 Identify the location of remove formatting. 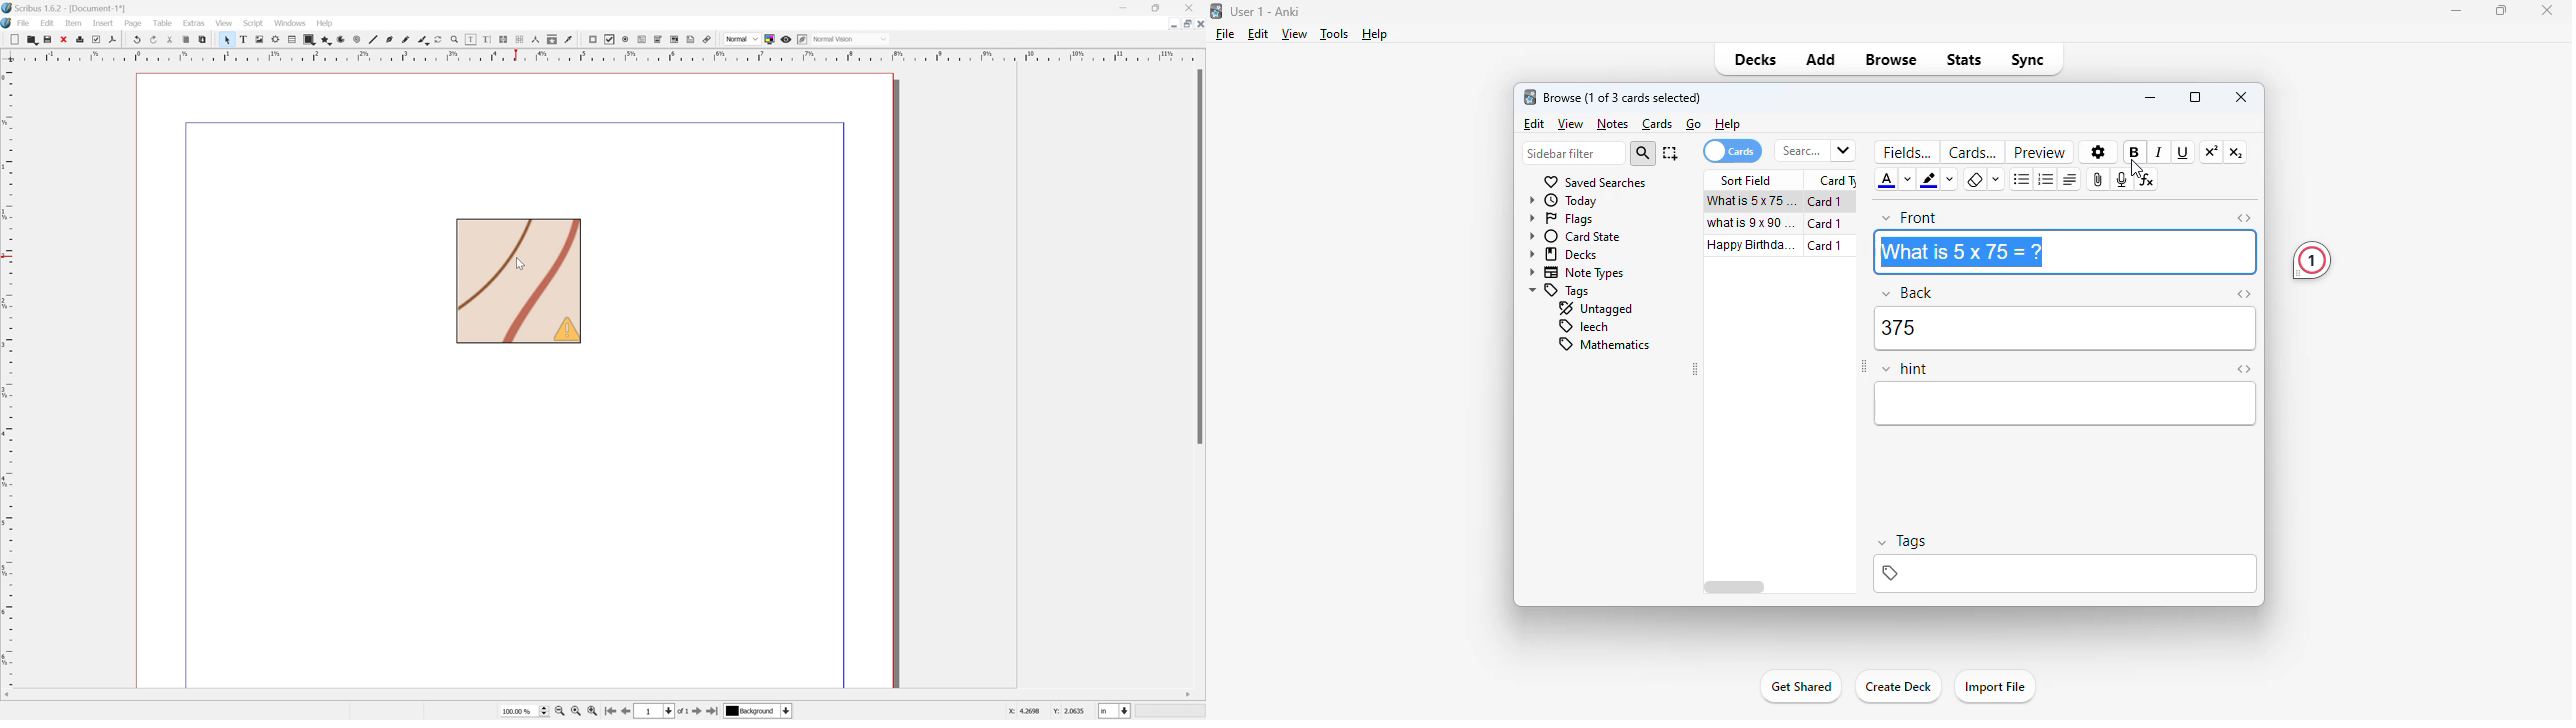
(1976, 179).